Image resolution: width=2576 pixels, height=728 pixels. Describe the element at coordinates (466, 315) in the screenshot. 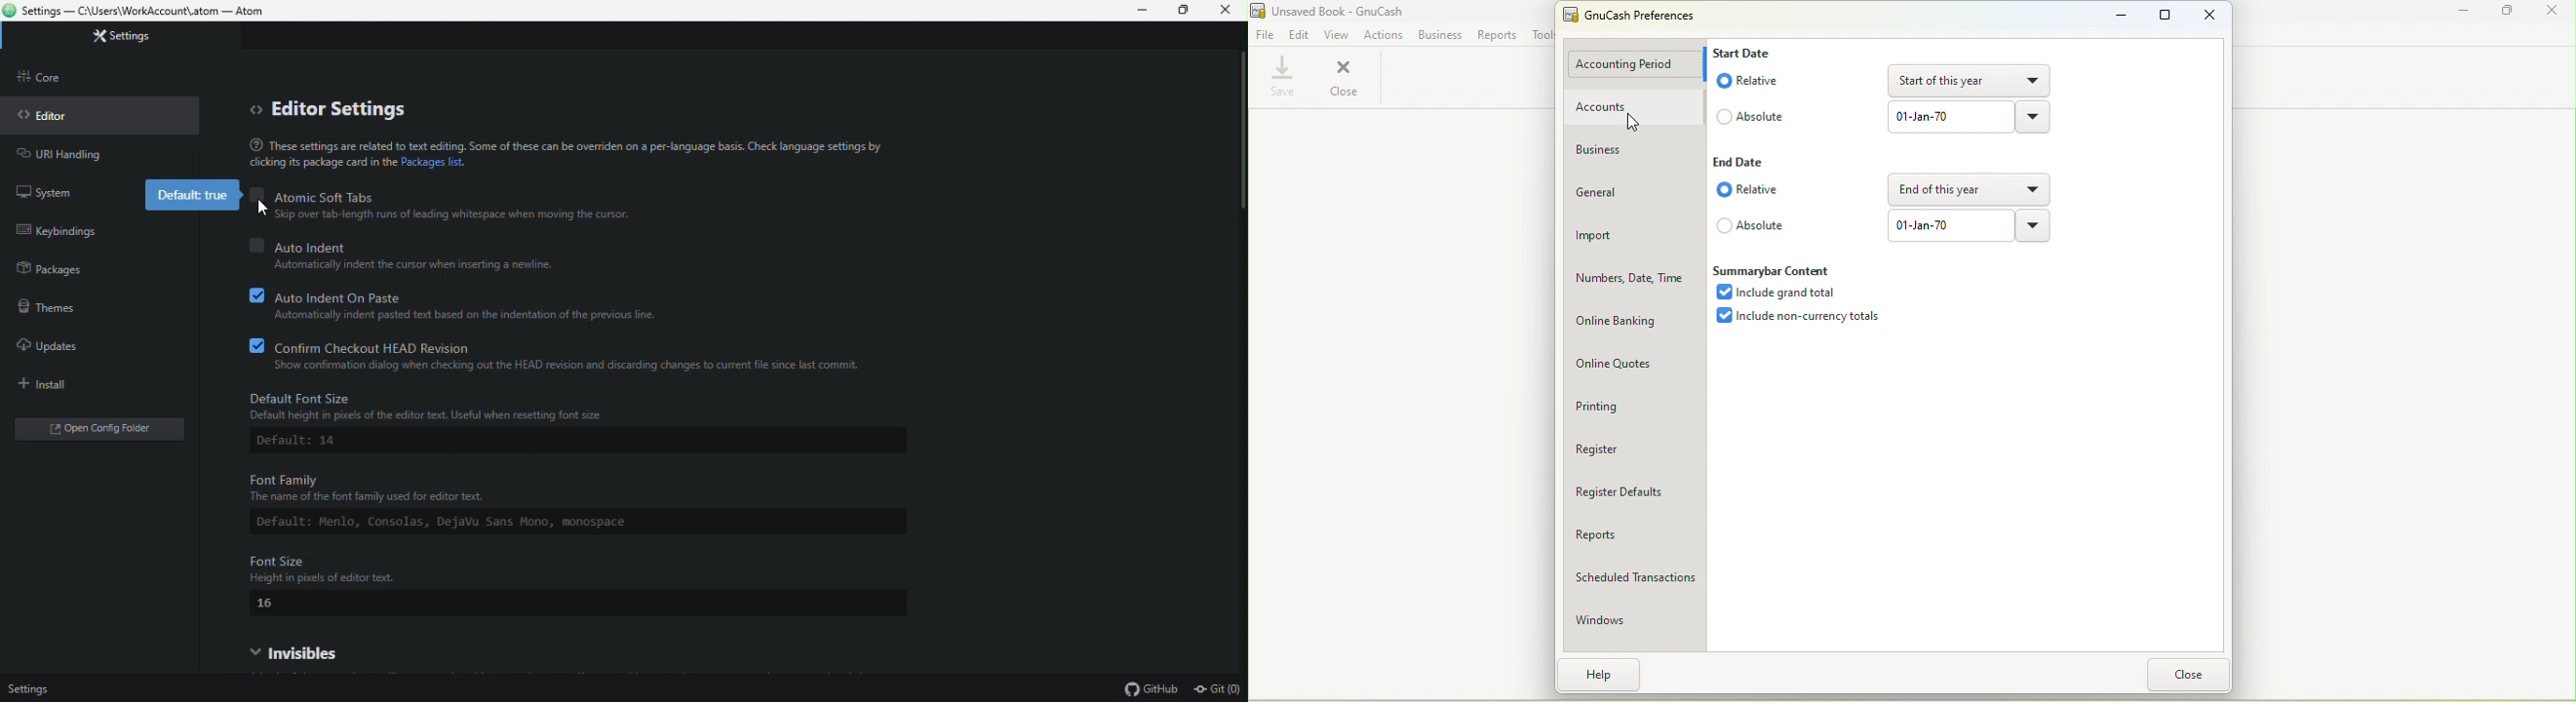

I see `Automatically indent pasted text based on the indentation of the previous line.` at that location.